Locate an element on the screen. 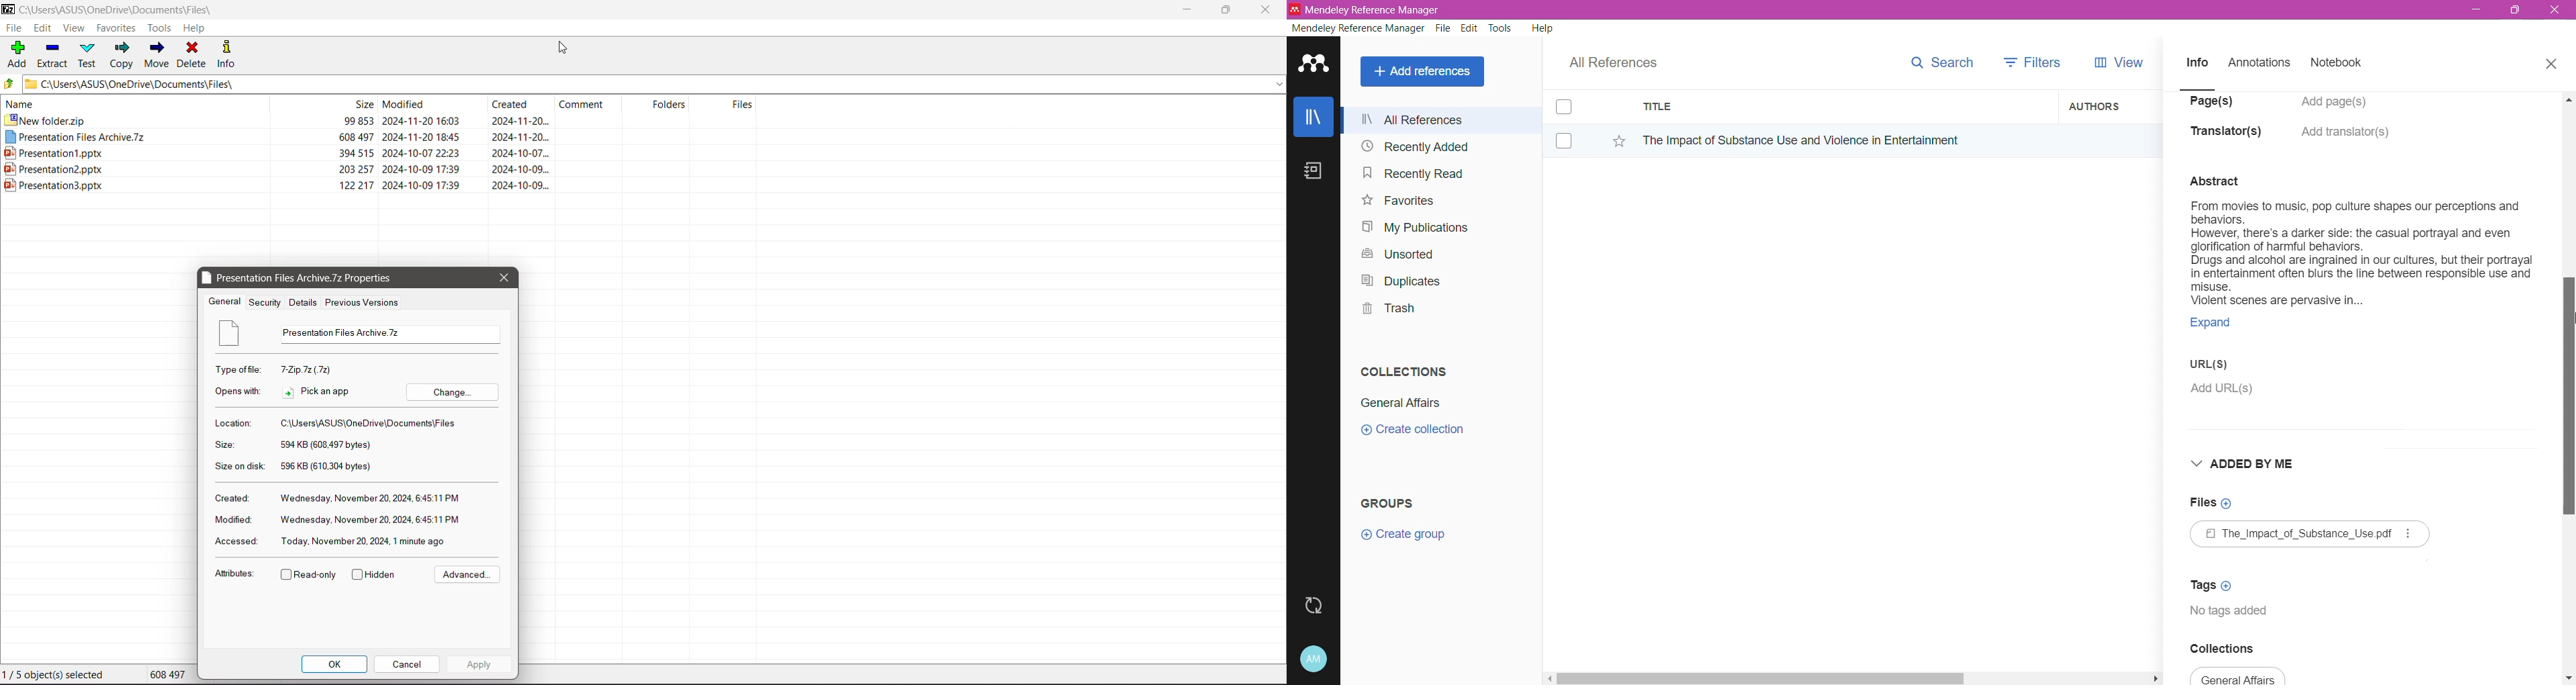 The width and height of the screenshot is (2576, 700). File location is located at coordinates (371, 422).